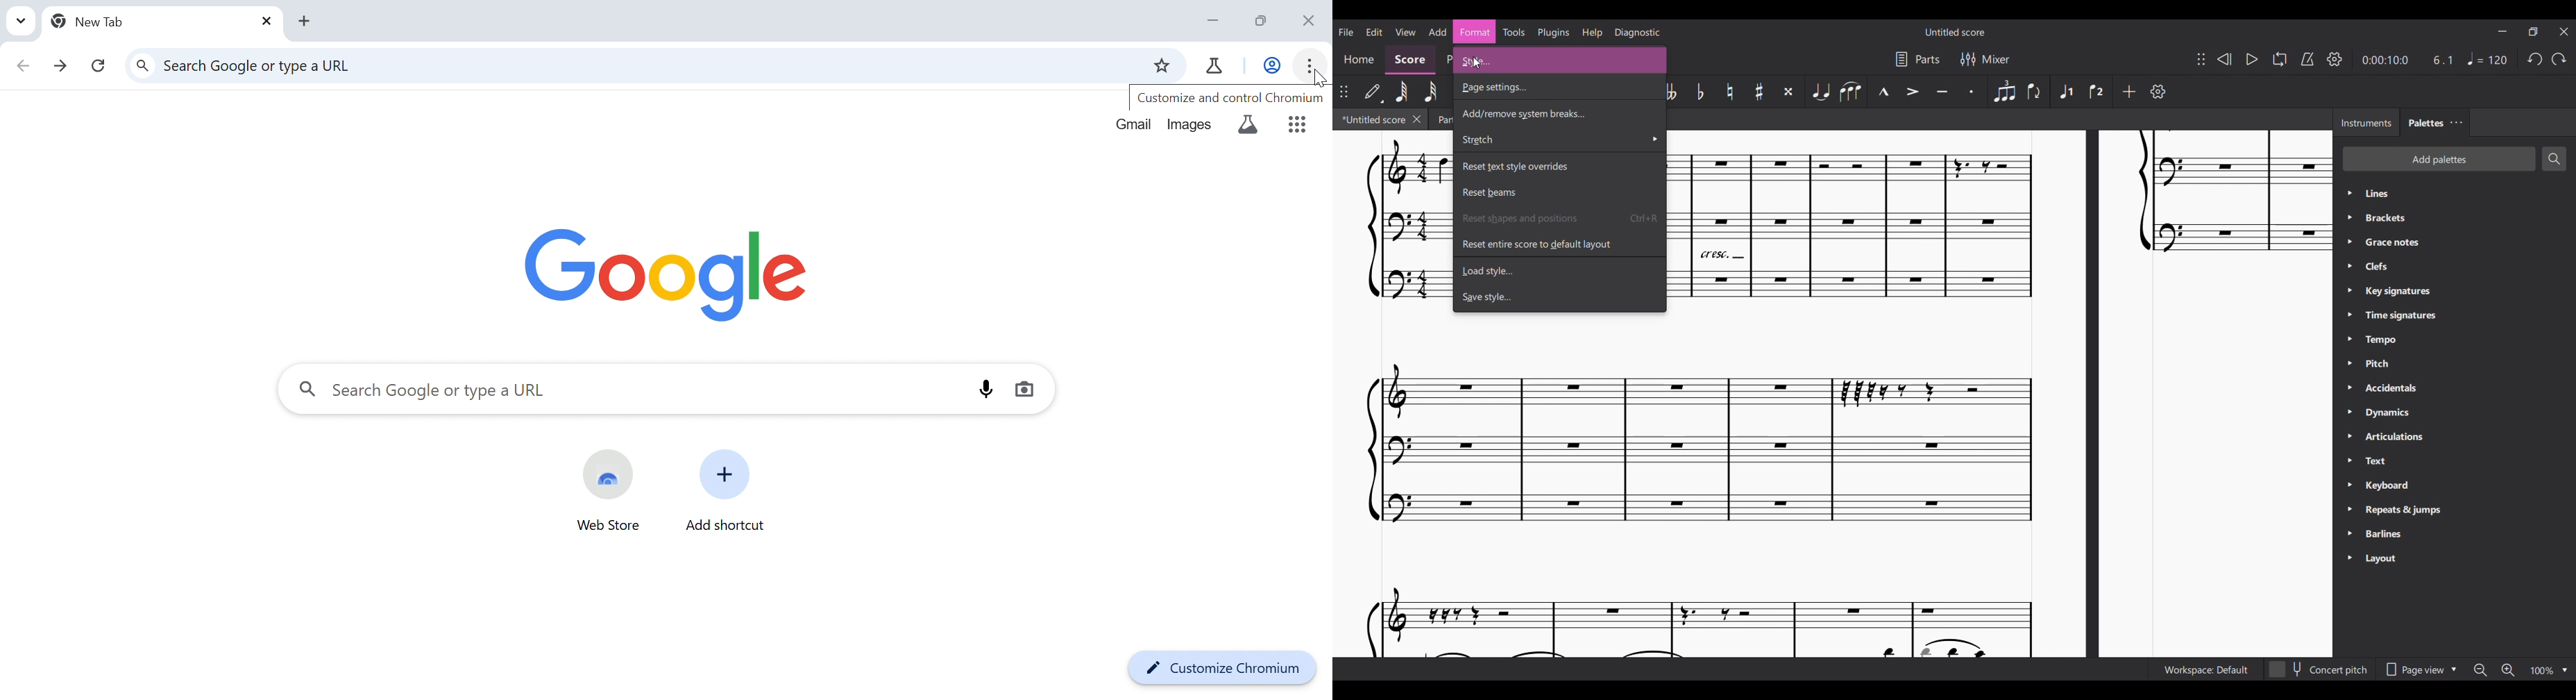  I want to click on Back, so click(23, 69).